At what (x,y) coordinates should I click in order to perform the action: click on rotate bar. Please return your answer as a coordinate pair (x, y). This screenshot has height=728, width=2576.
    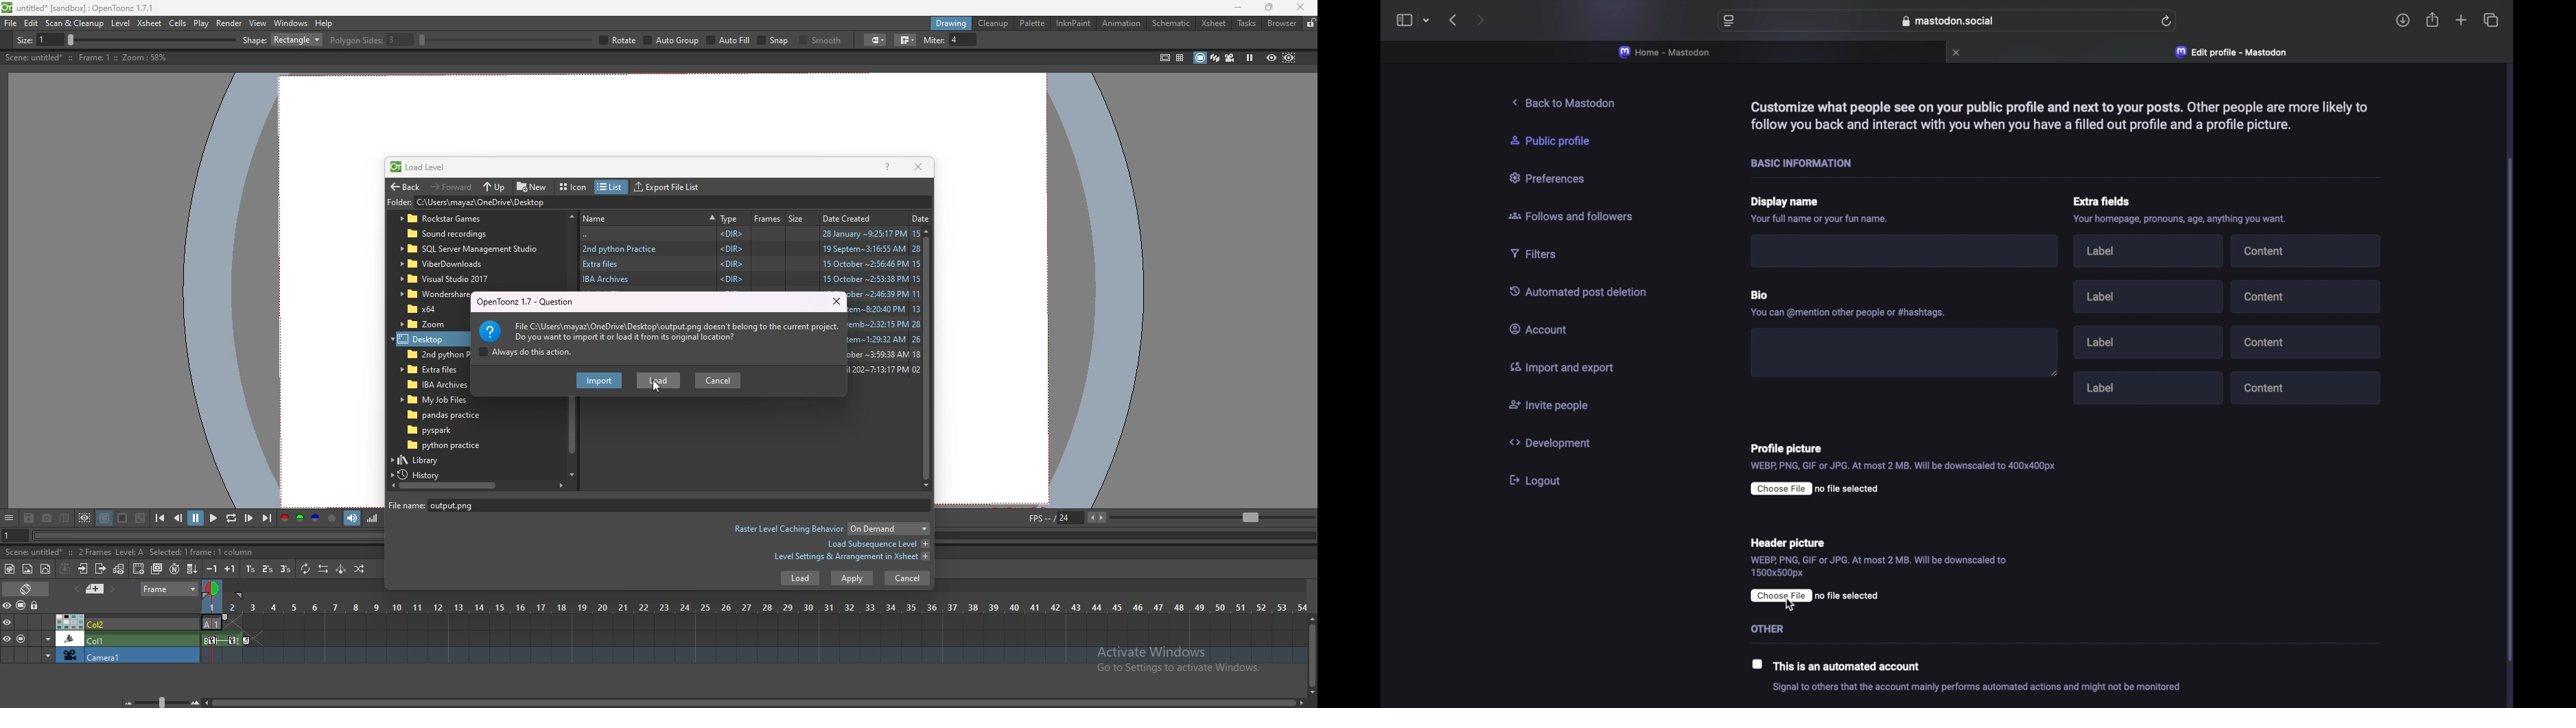
    Looking at the image, I should click on (782, 40).